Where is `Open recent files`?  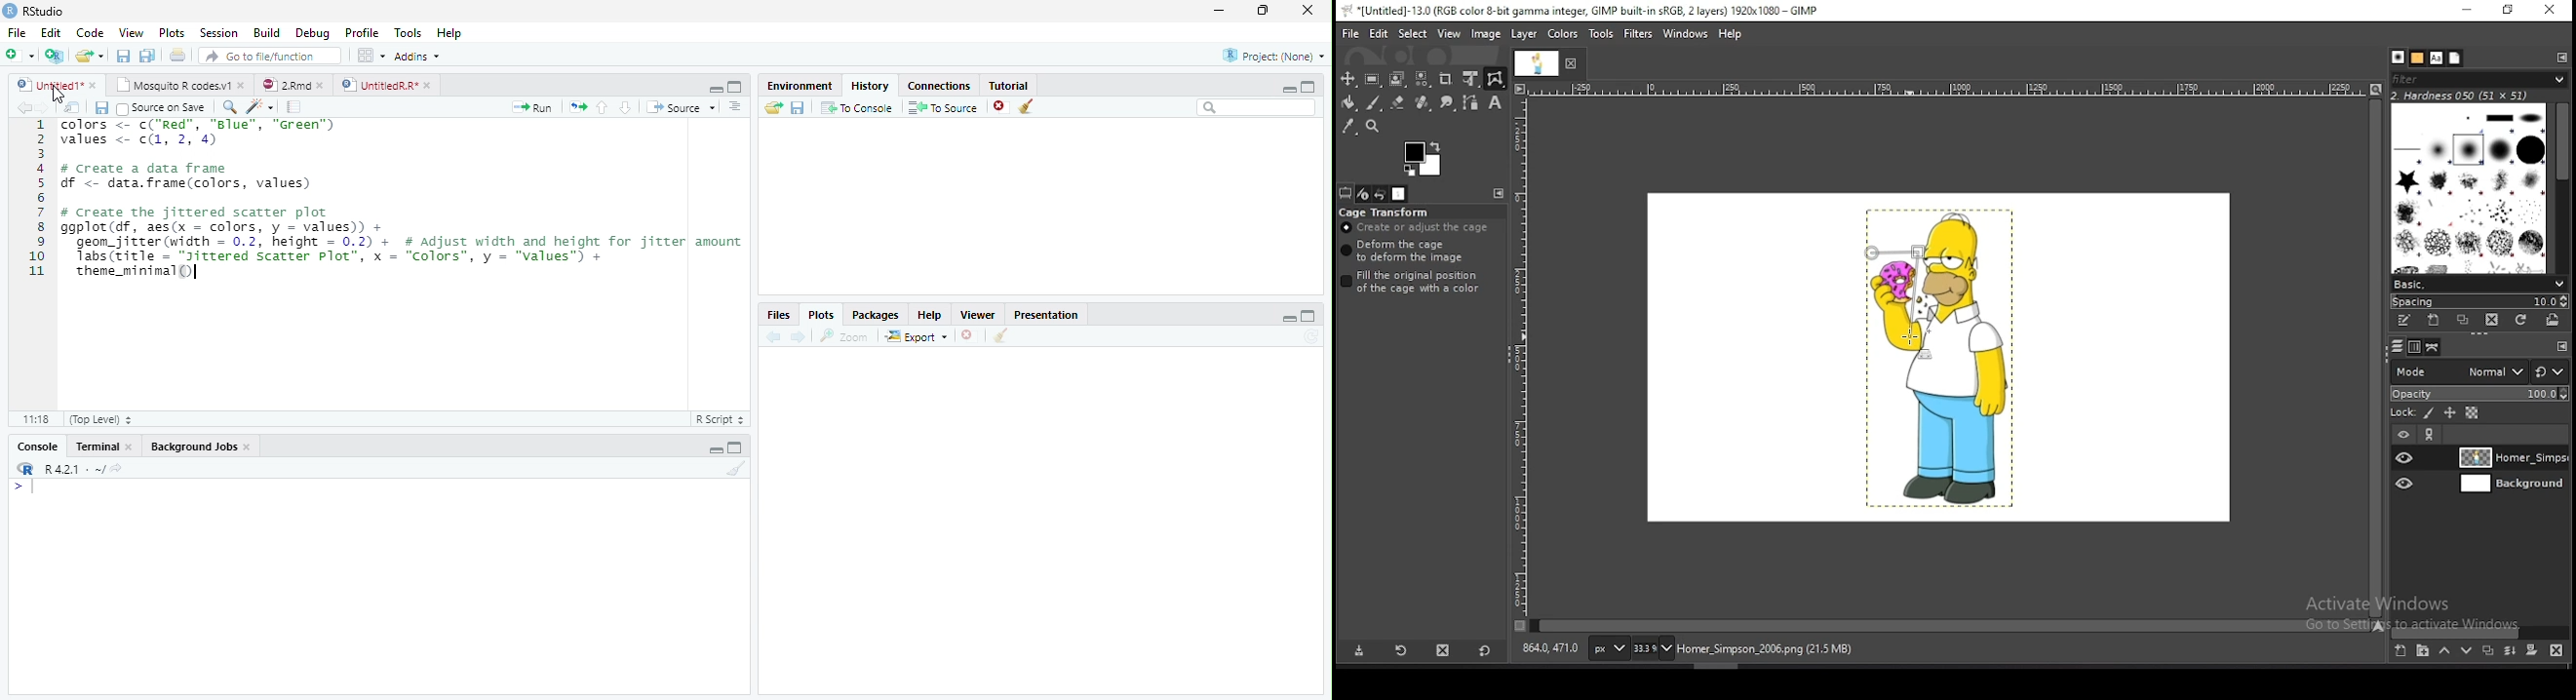
Open recent files is located at coordinates (101, 56).